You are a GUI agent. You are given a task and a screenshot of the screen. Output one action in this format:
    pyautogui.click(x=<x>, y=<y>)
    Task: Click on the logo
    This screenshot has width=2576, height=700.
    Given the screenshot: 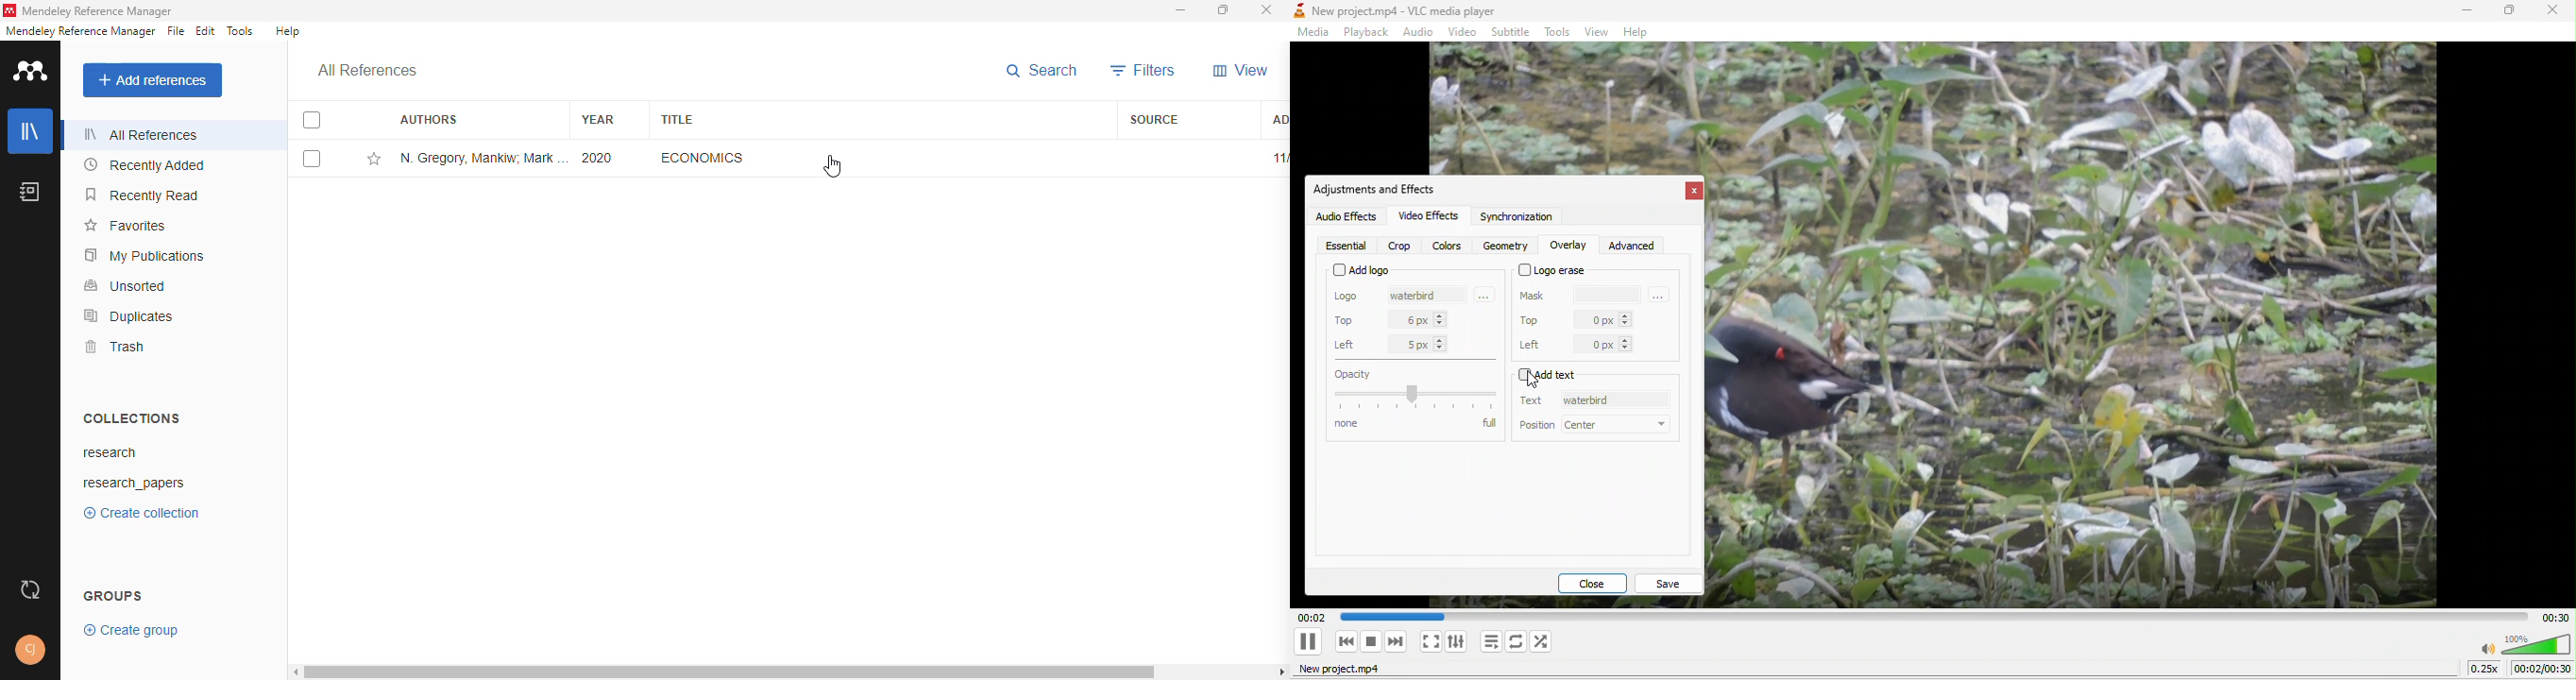 What is the action you would take?
    pyautogui.click(x=32, y=72)
    